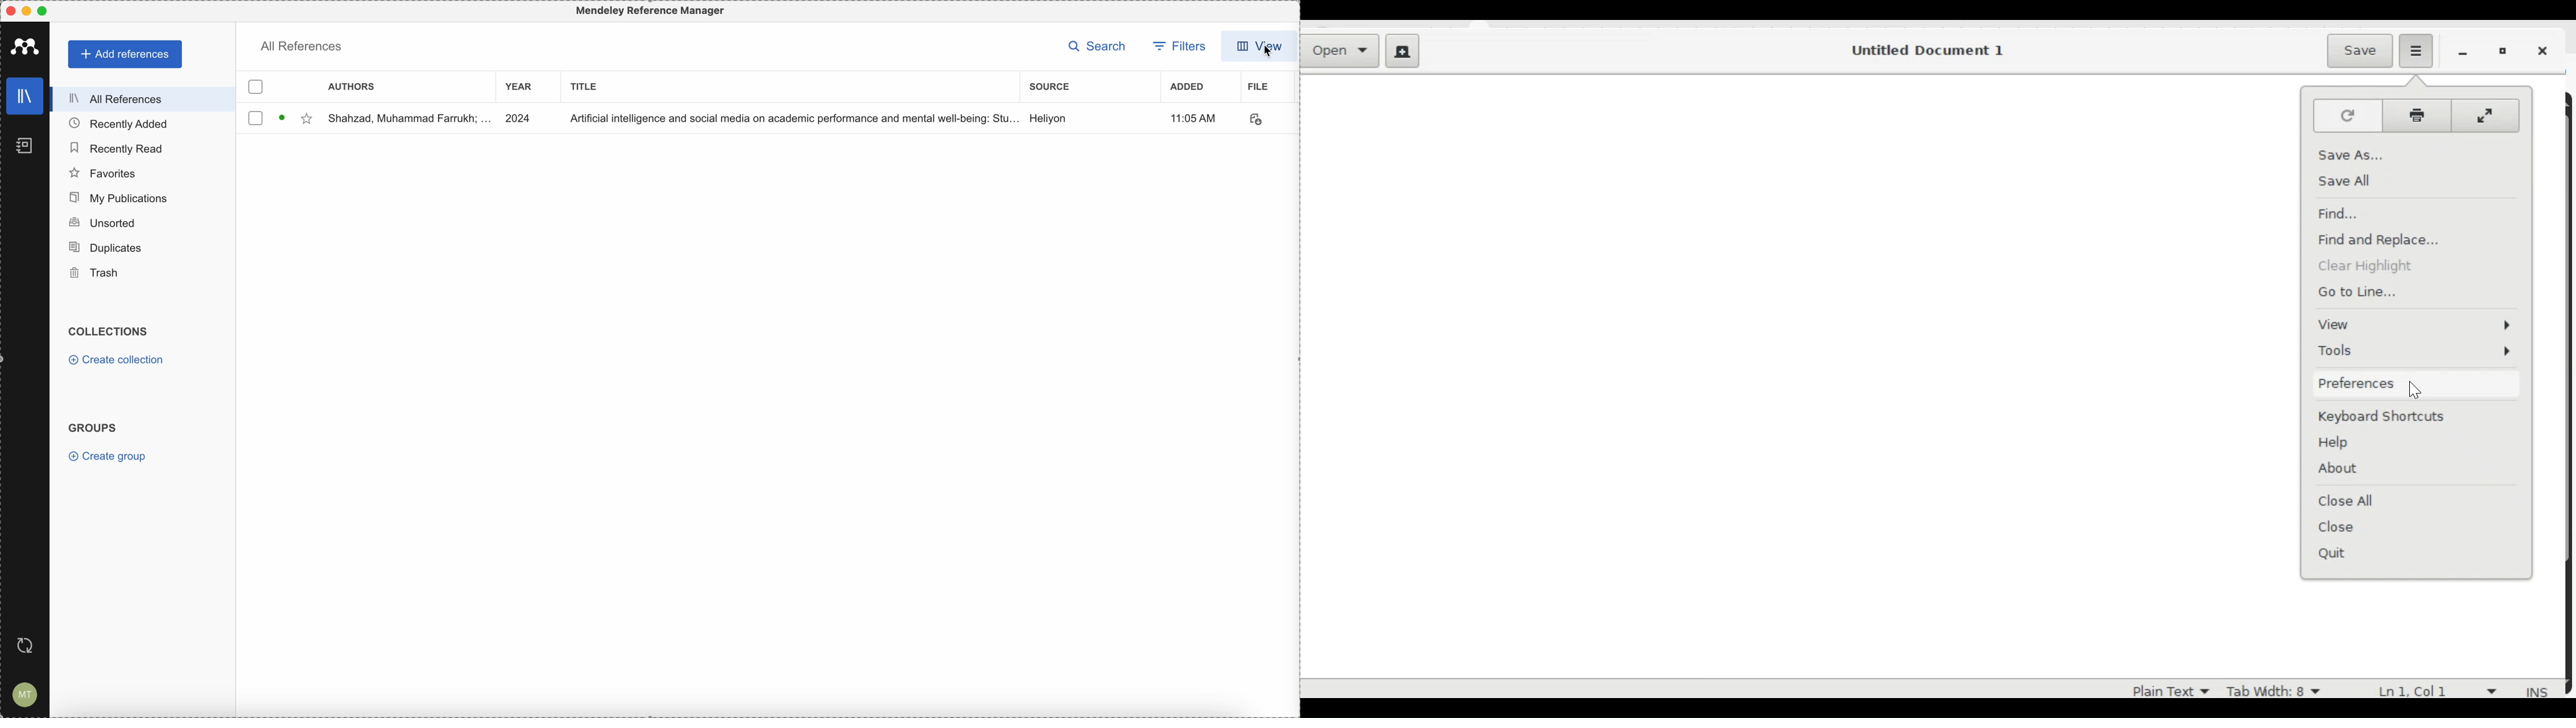 The width and height of the screenshot is (2576, 728). I want to click on Create a new Document, so click(1402, 53).